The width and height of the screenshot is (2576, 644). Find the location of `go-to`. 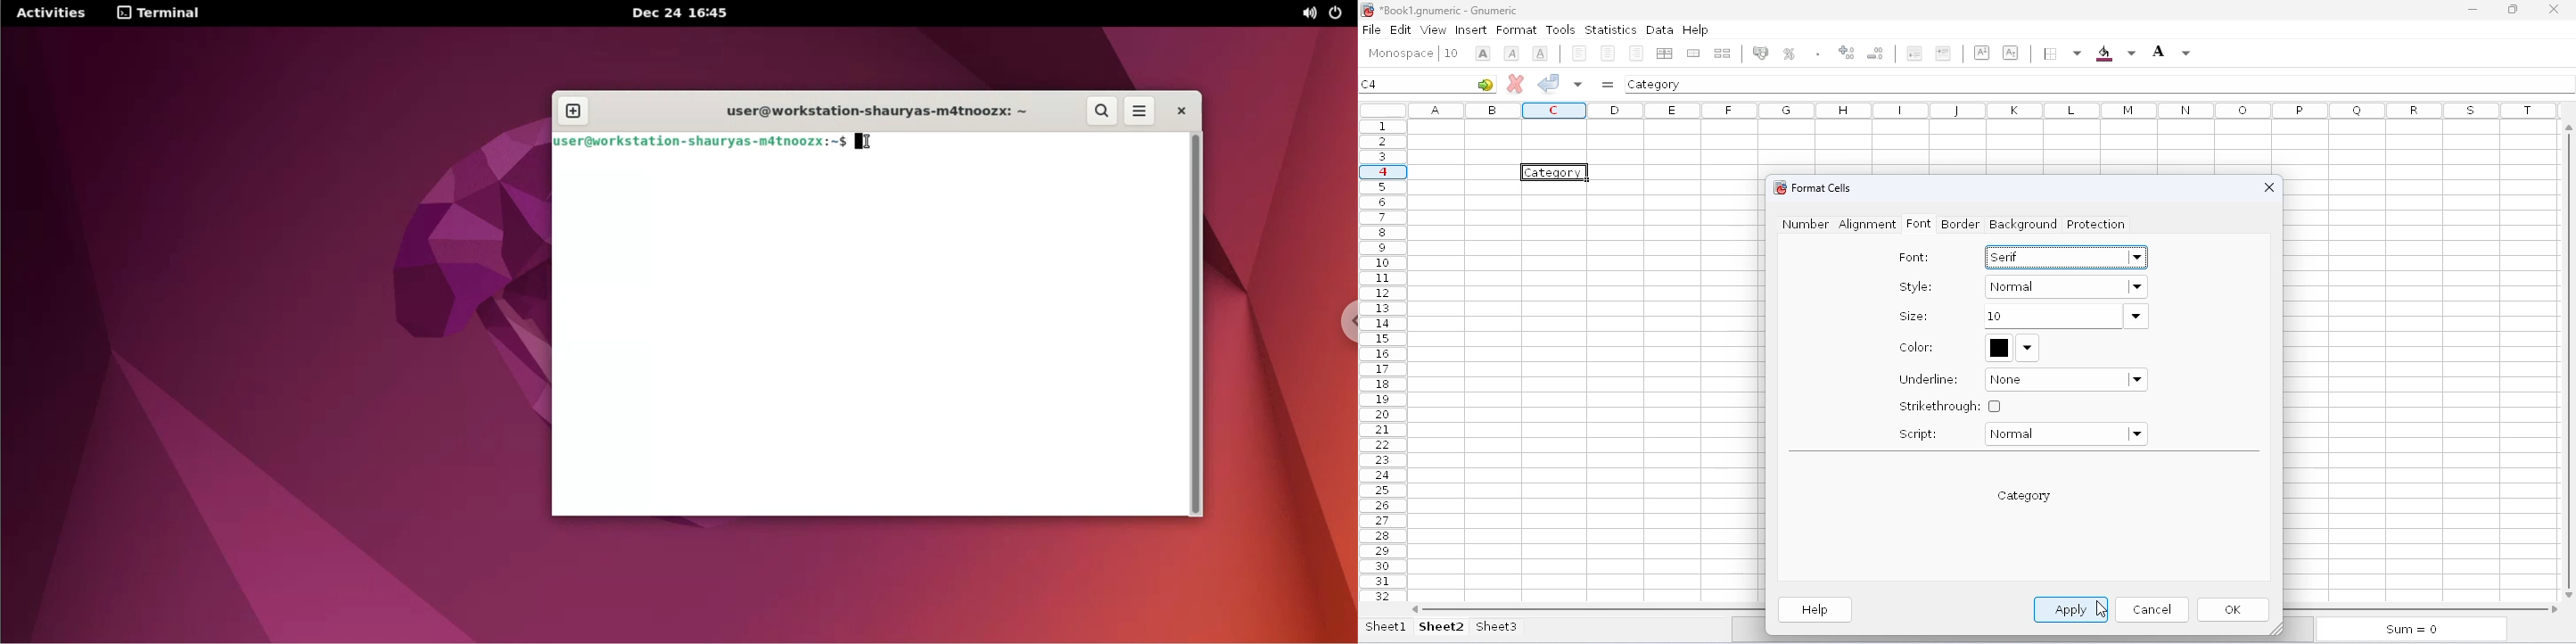

go-to is located at coordinates (1486, 84).